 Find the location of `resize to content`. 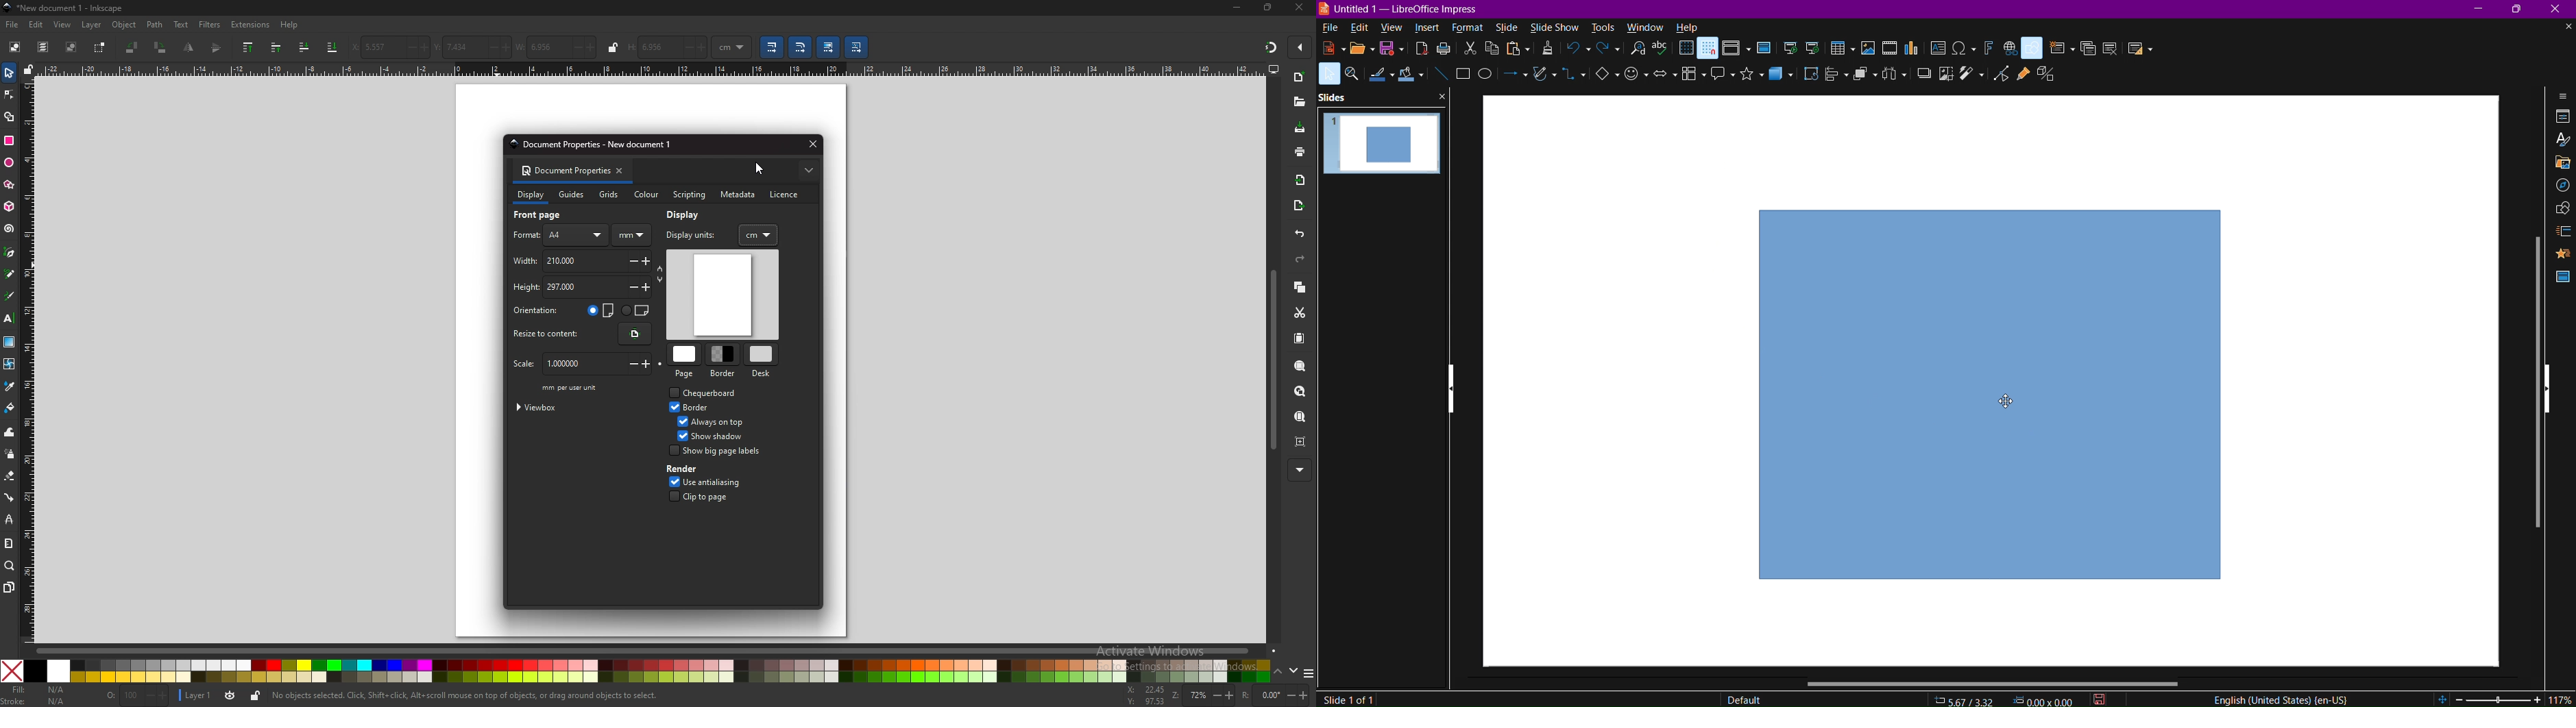

resize to content is located at coordinates (551, 334).